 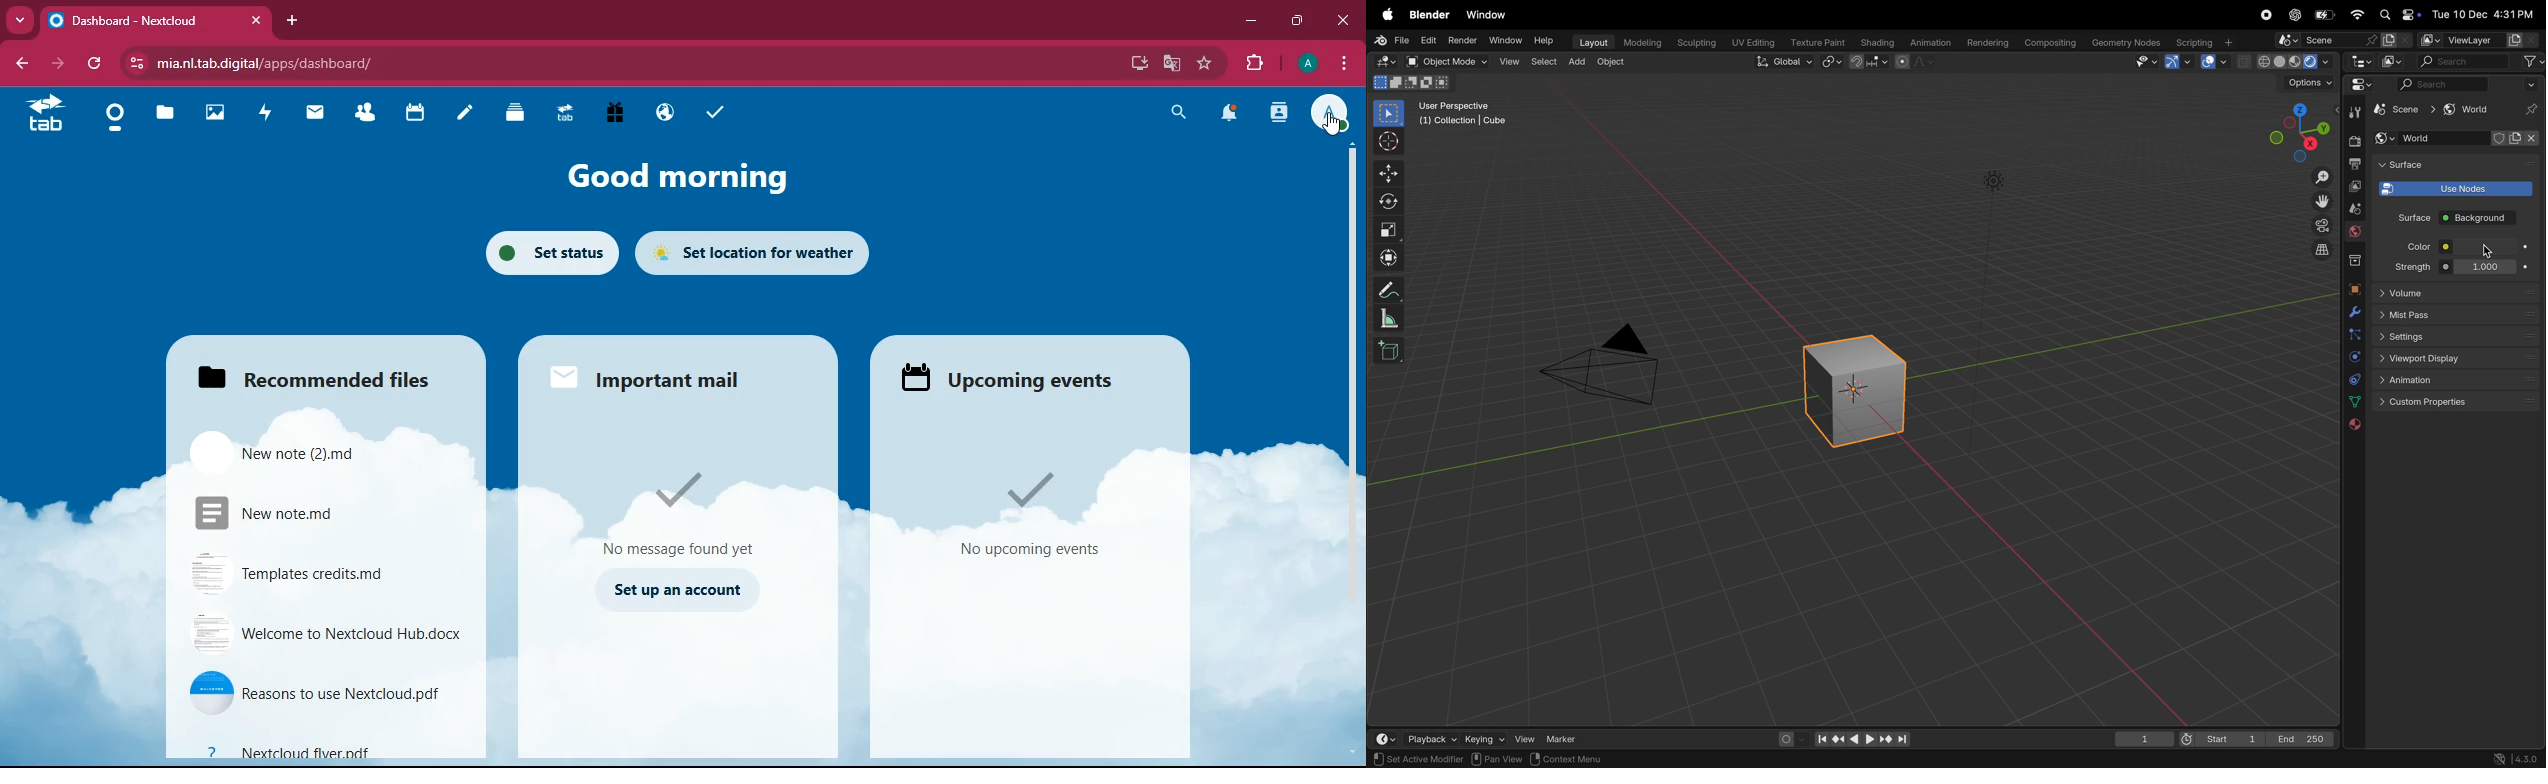 I want to click on layers, so click(x=510, y=115).